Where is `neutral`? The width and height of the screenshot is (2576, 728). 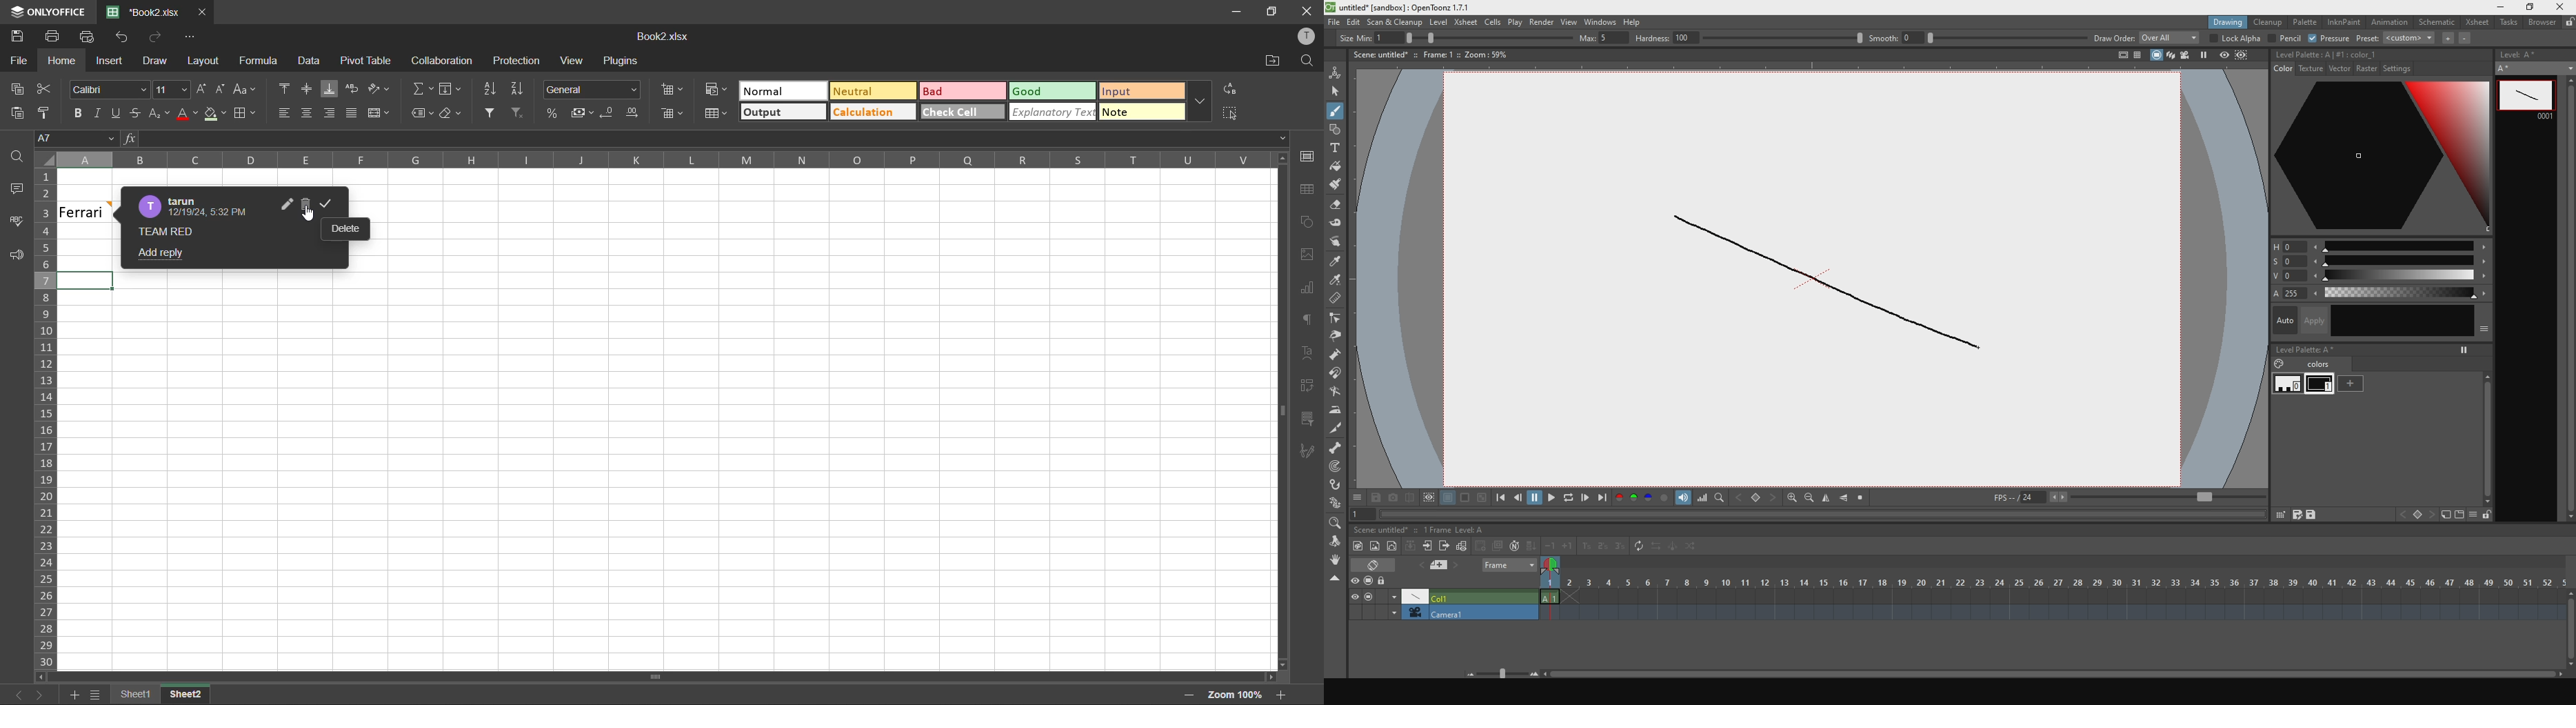 neutral is located at coordinates (872, 92).